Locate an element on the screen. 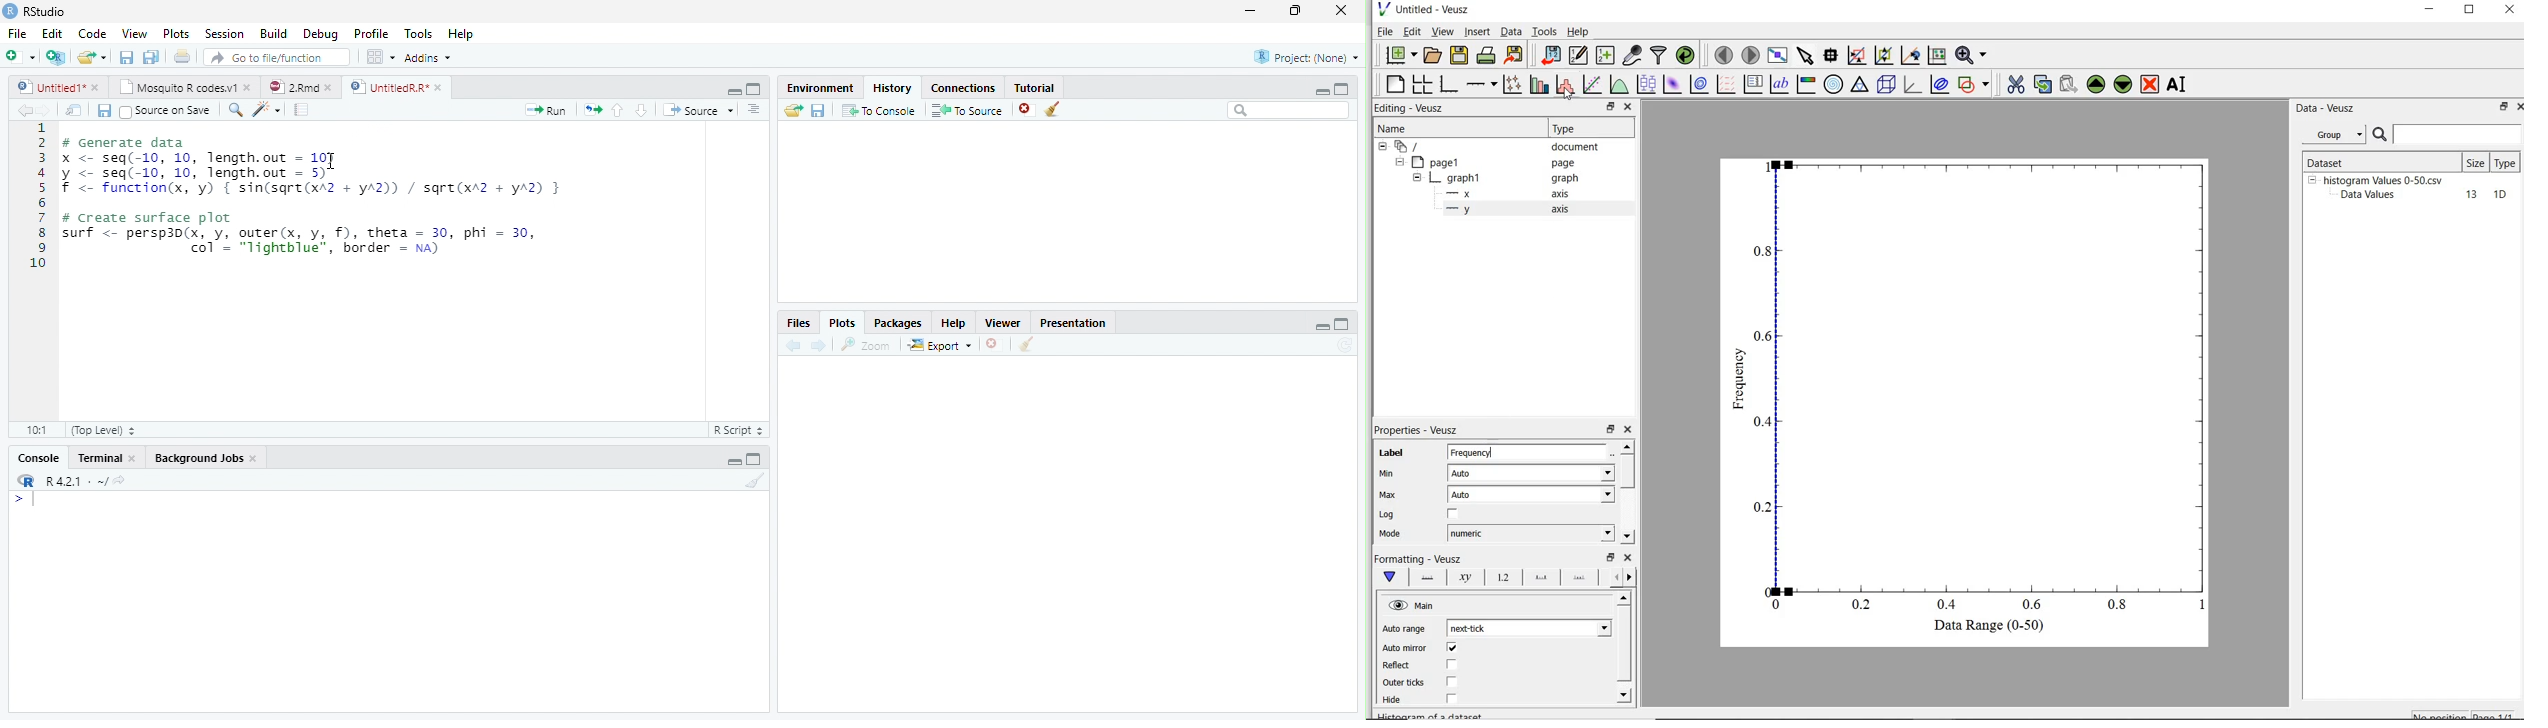 The height and width of the screenshot is (728, 2548). add axis on the plot is located at coordinates (1481, 83).